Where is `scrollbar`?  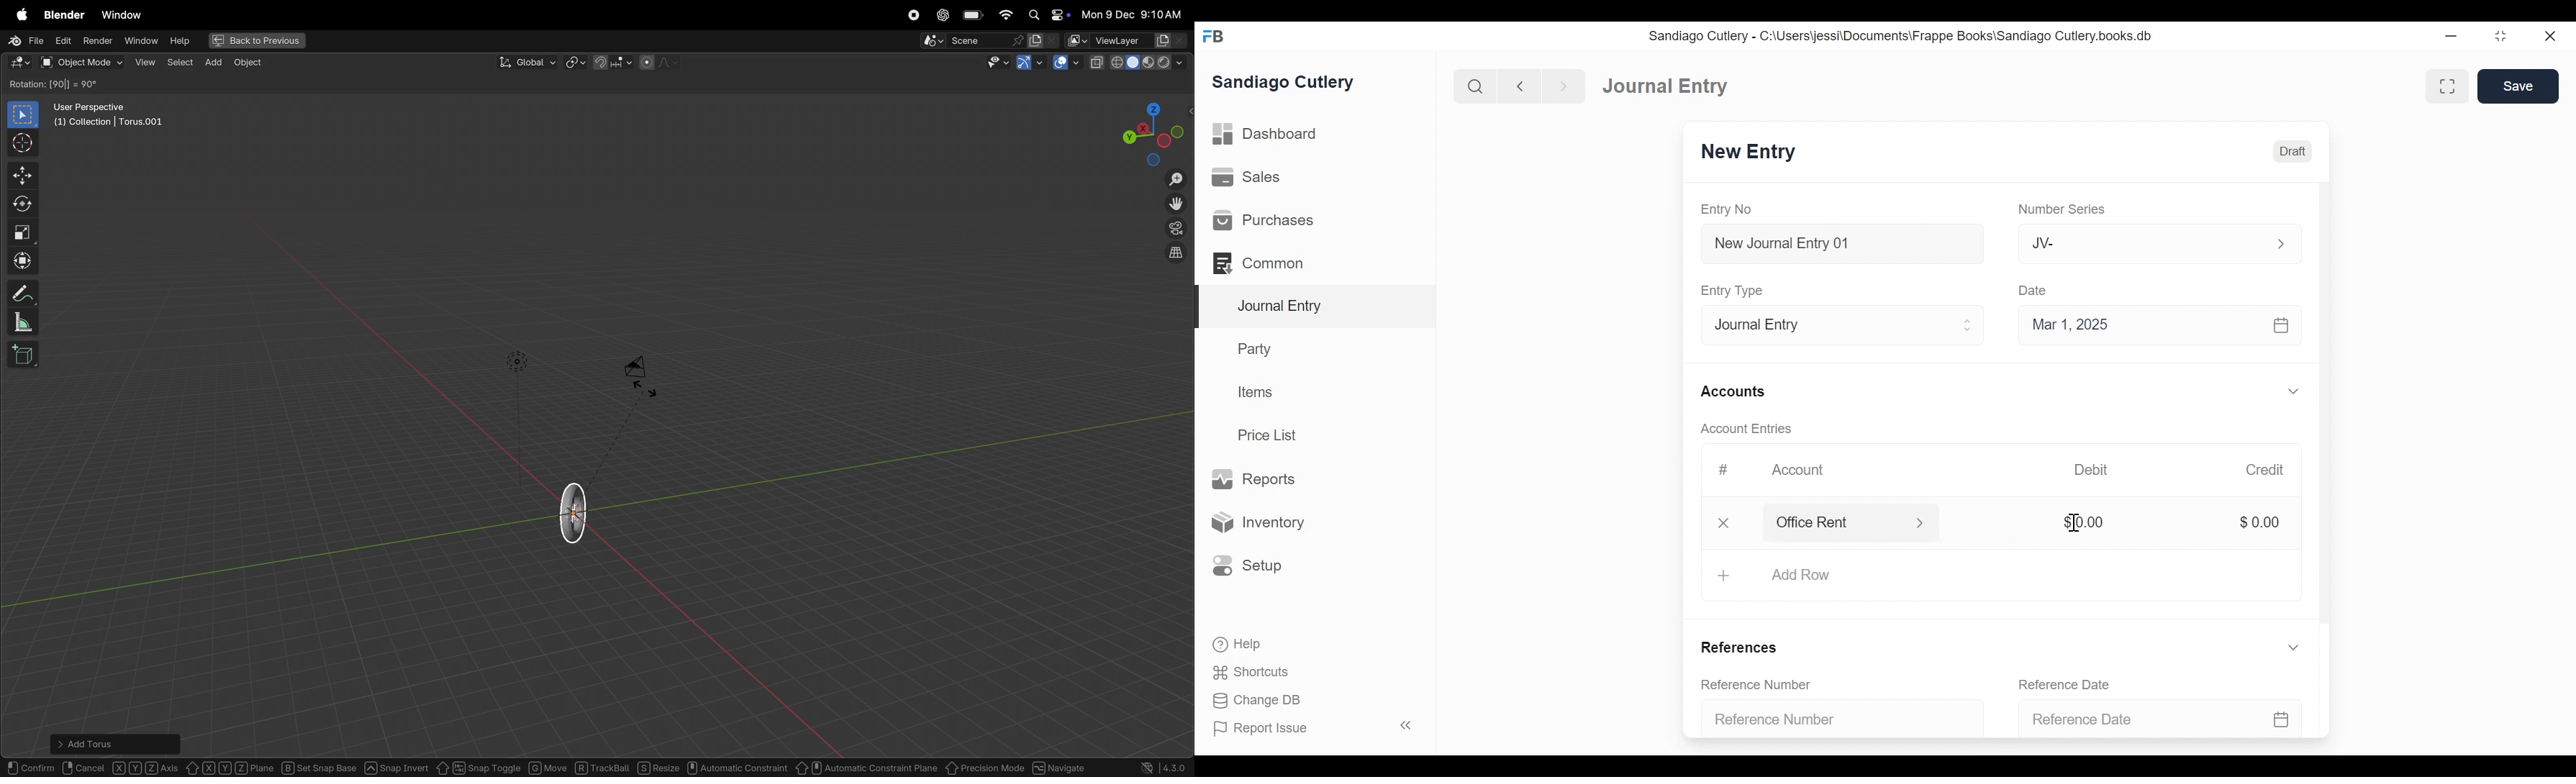 scrollbar is located at coordinates (2323, 404).